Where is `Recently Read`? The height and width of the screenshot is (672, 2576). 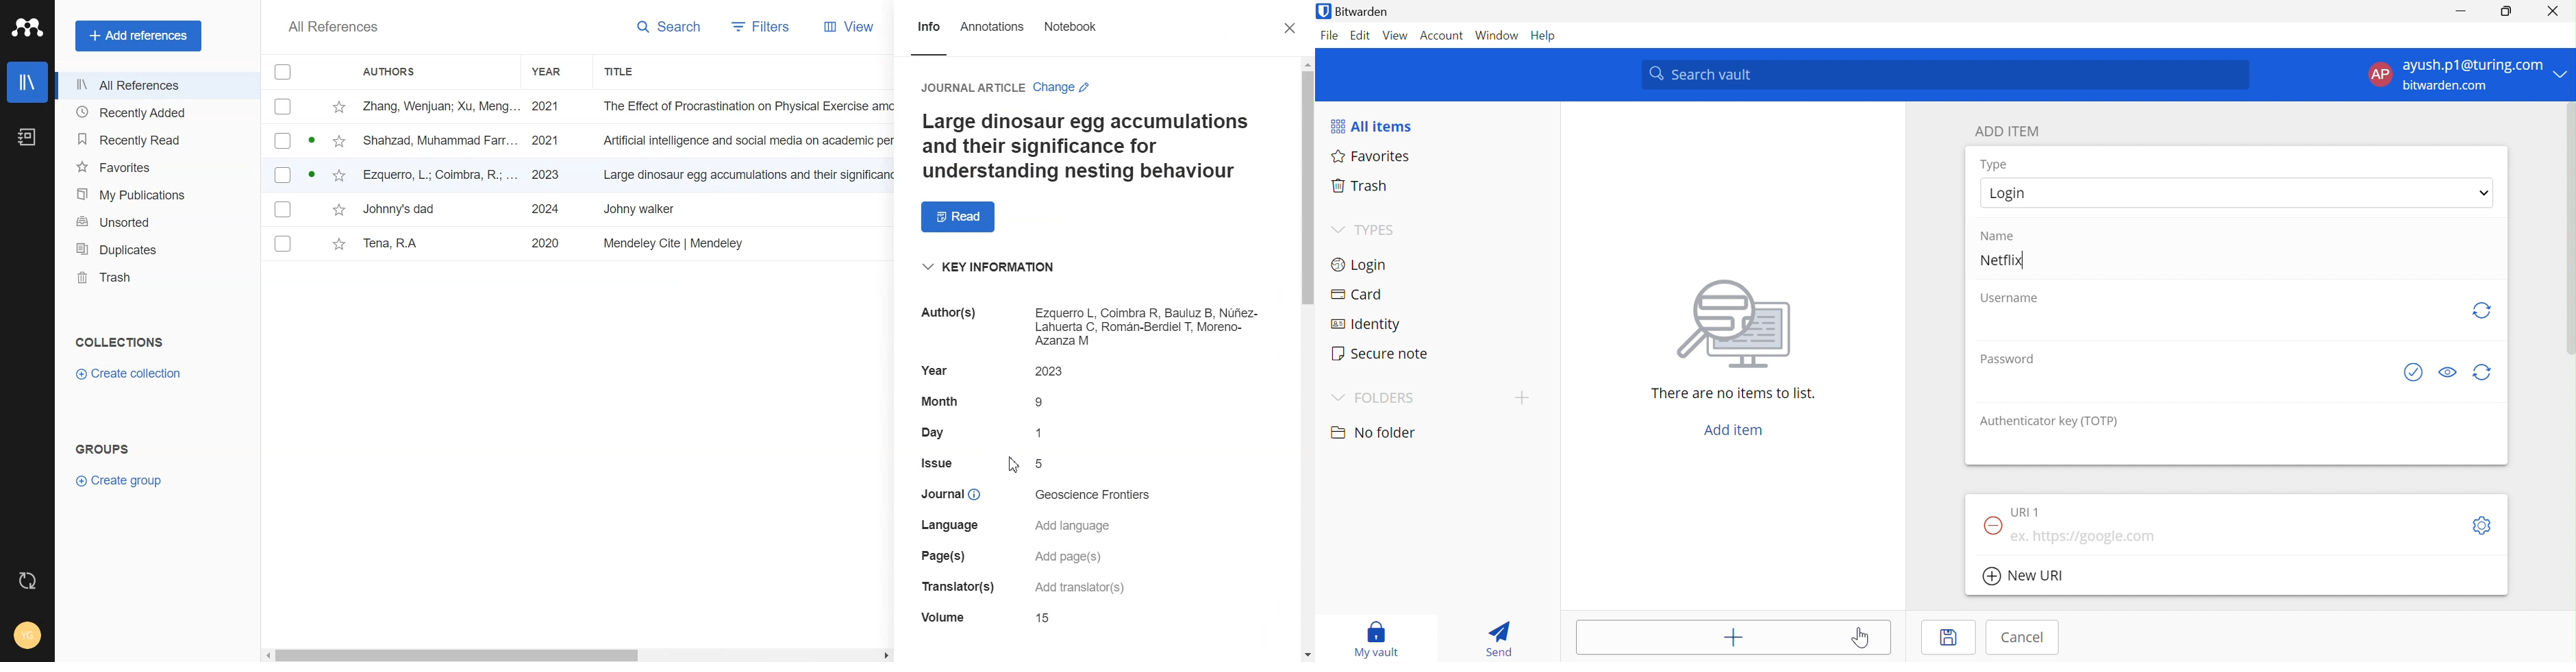
Recently Read is located at coordinates (155, 138).